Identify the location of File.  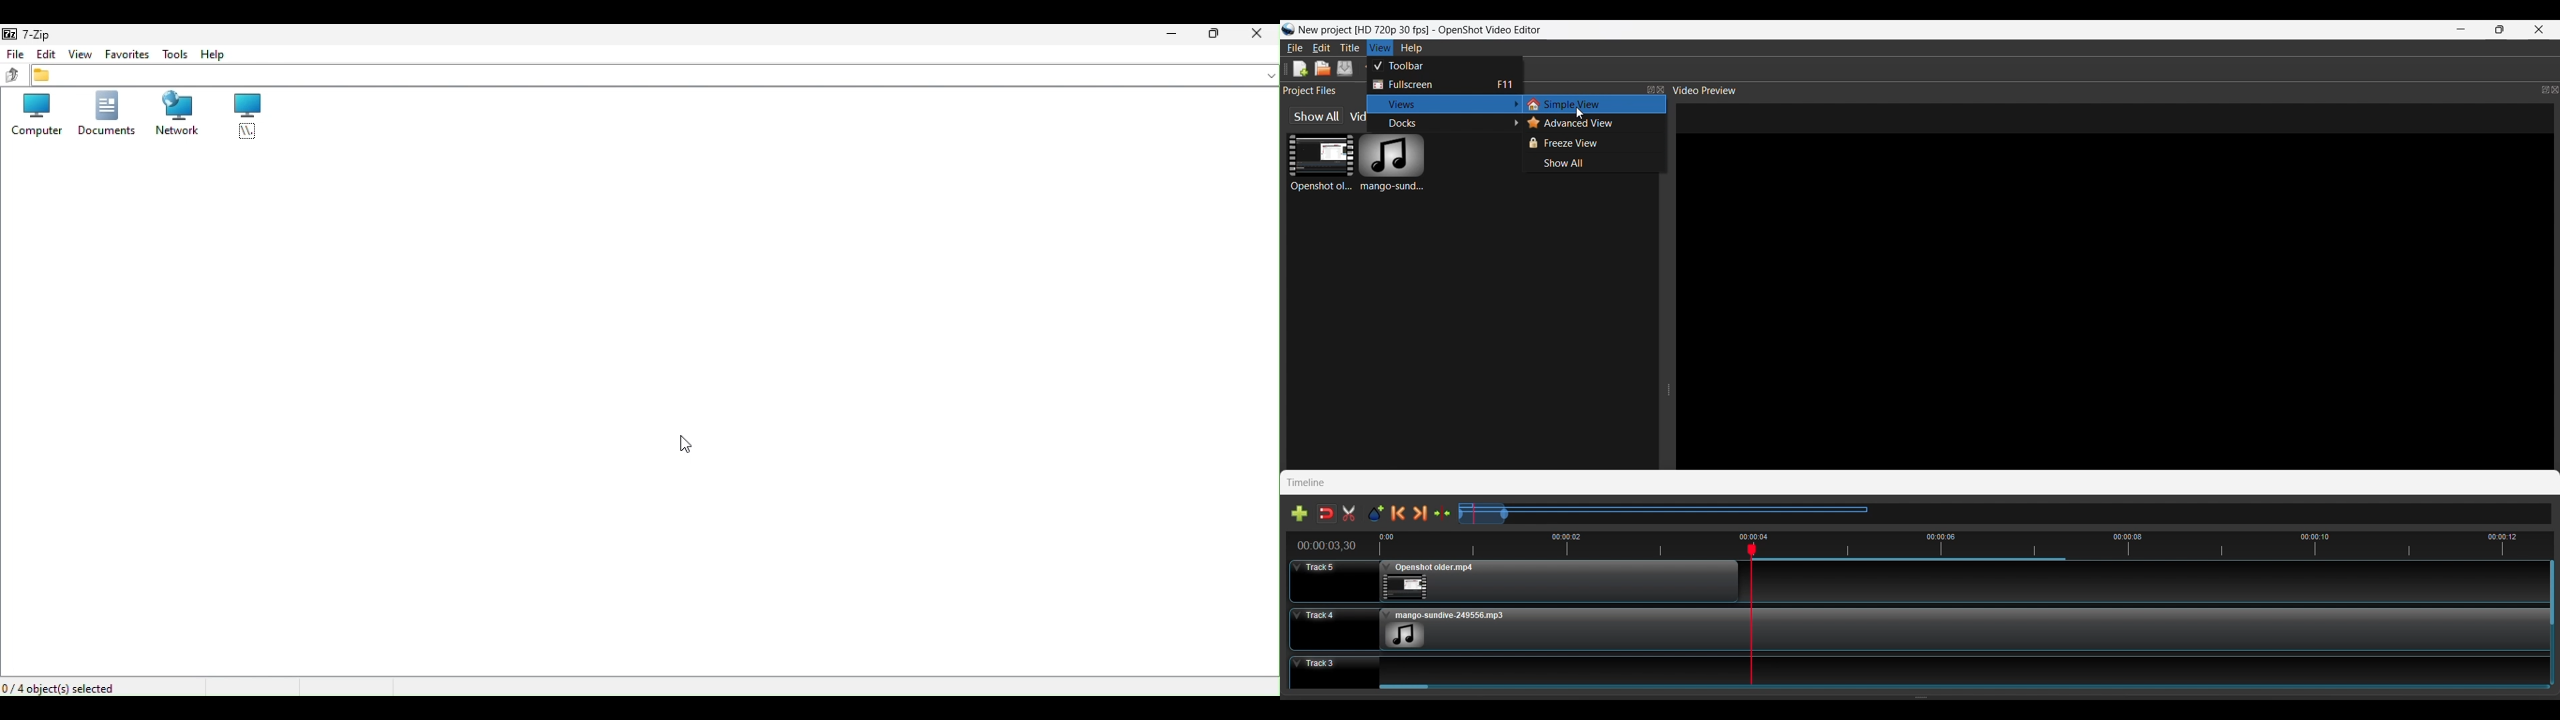
(15, 53).